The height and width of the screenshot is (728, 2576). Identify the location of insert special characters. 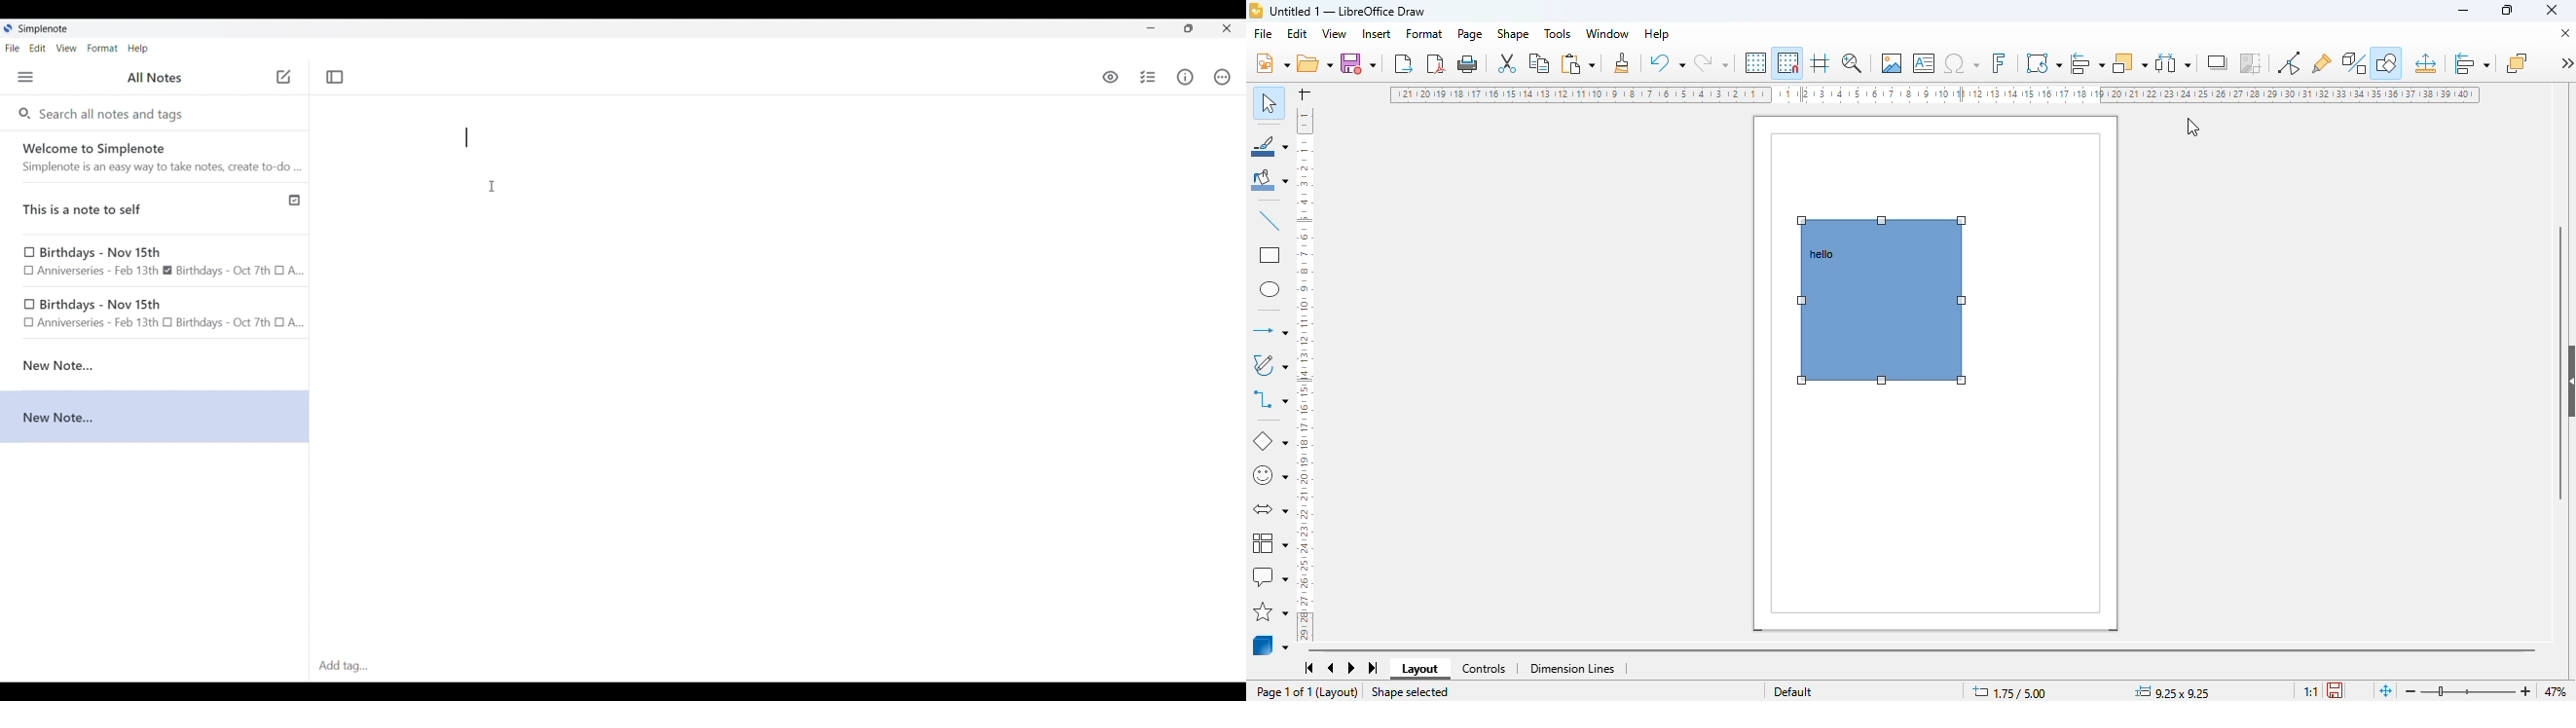
(1962, 63).